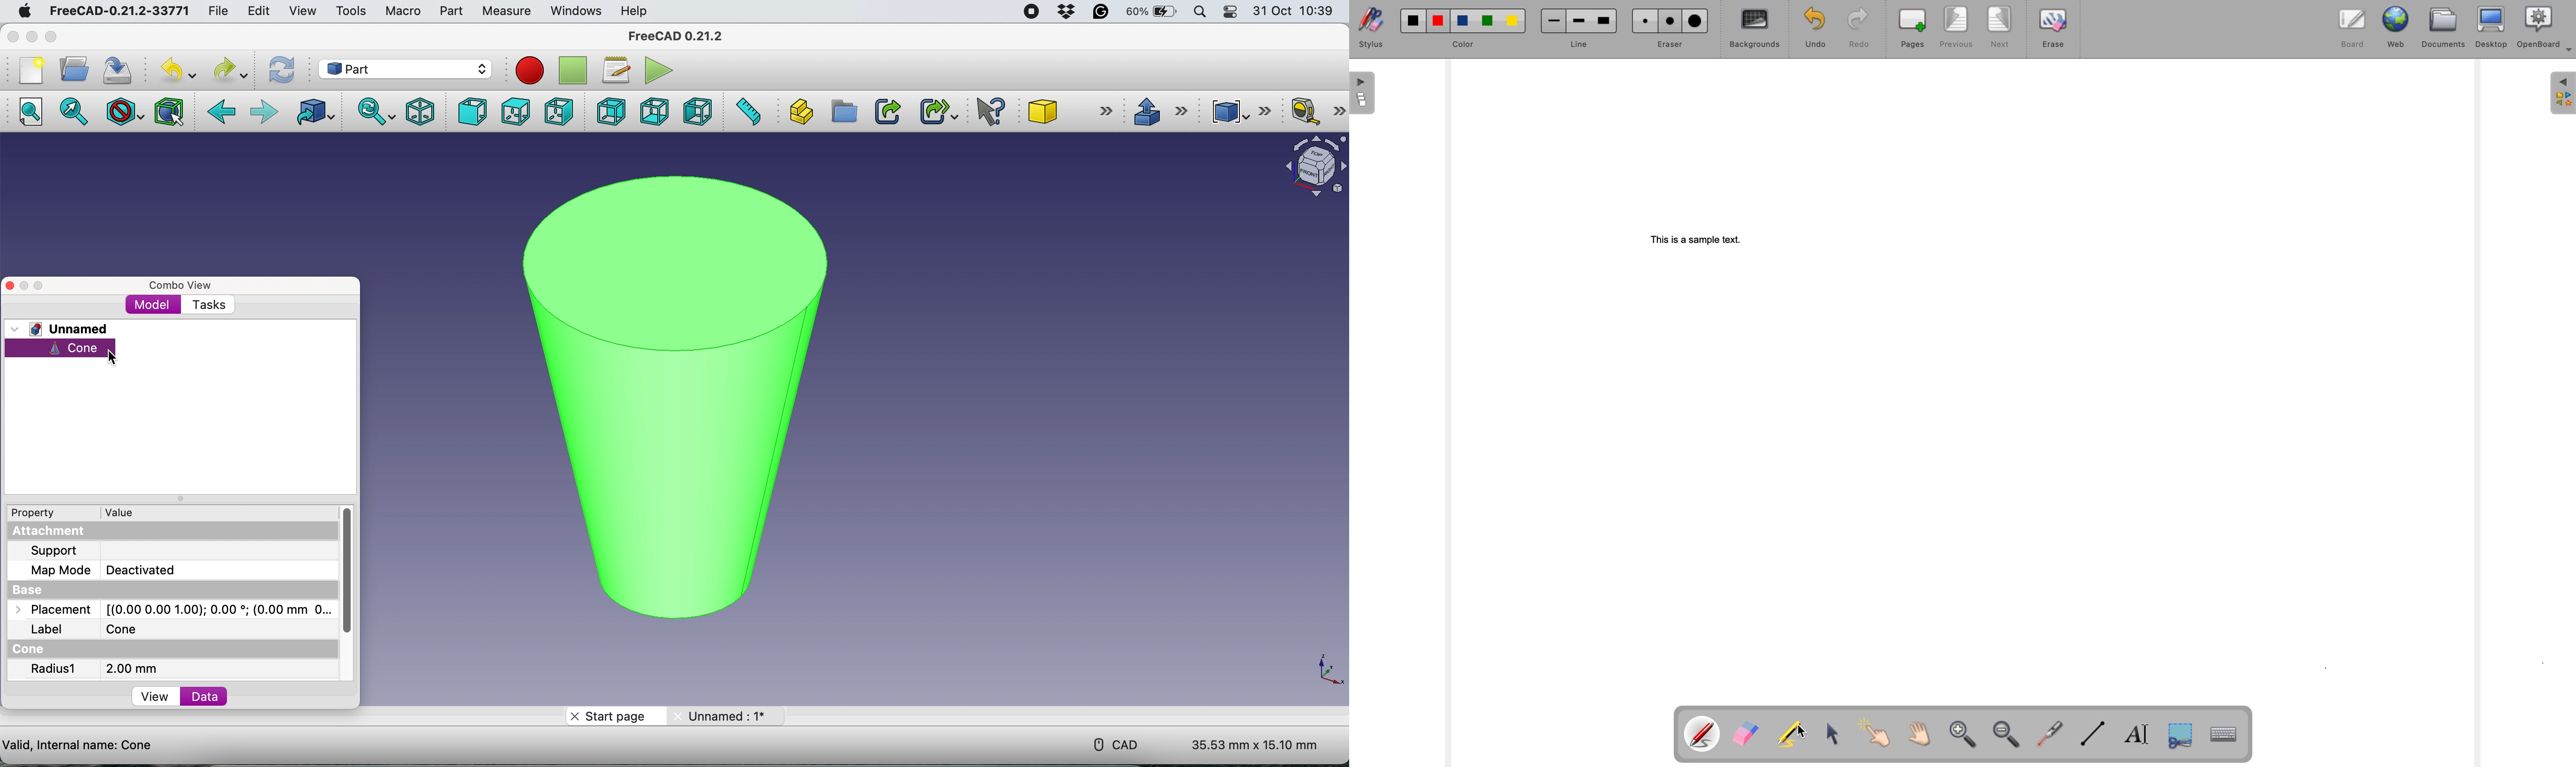 Image resolution: width=2576 pixels, height=784 pixels. What do you see at coordinates (61, 532) in the screenshot?
I see `attachment` at bounding box center [61, 532].